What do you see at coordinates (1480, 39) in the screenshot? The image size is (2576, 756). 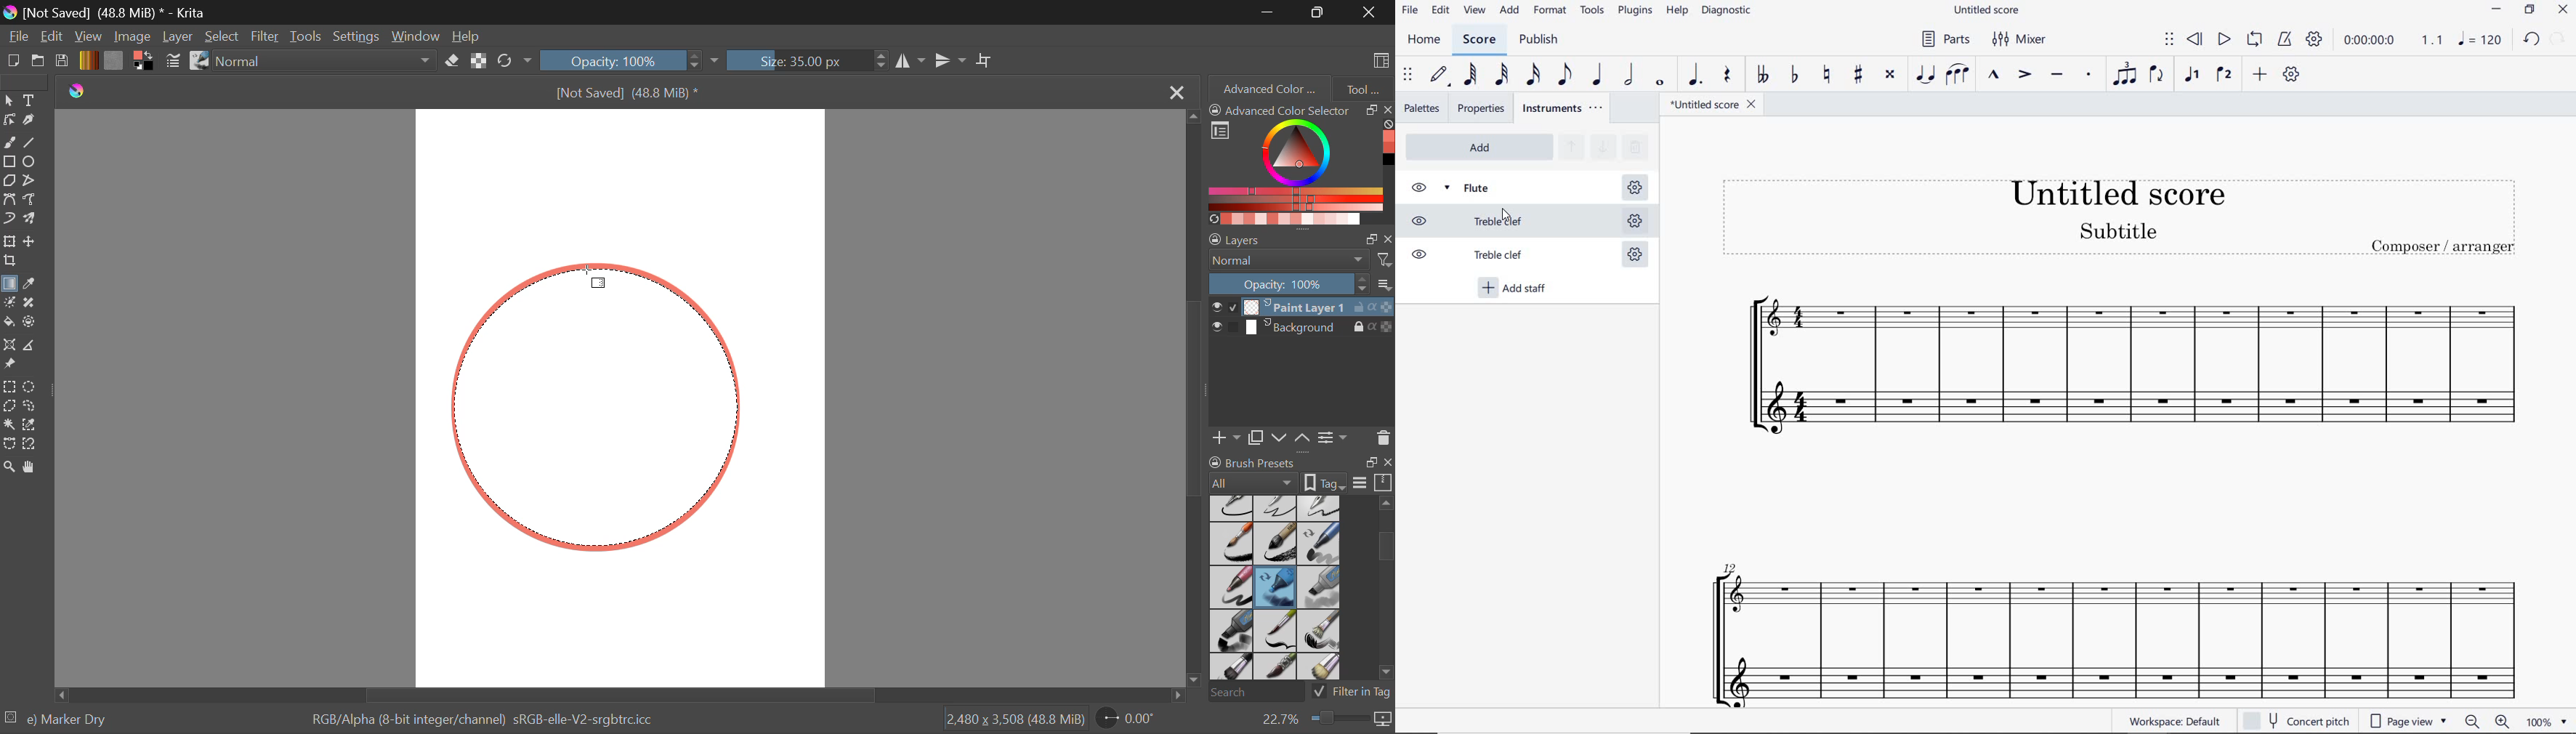 I see `score` at bounding box center [1480, 39].